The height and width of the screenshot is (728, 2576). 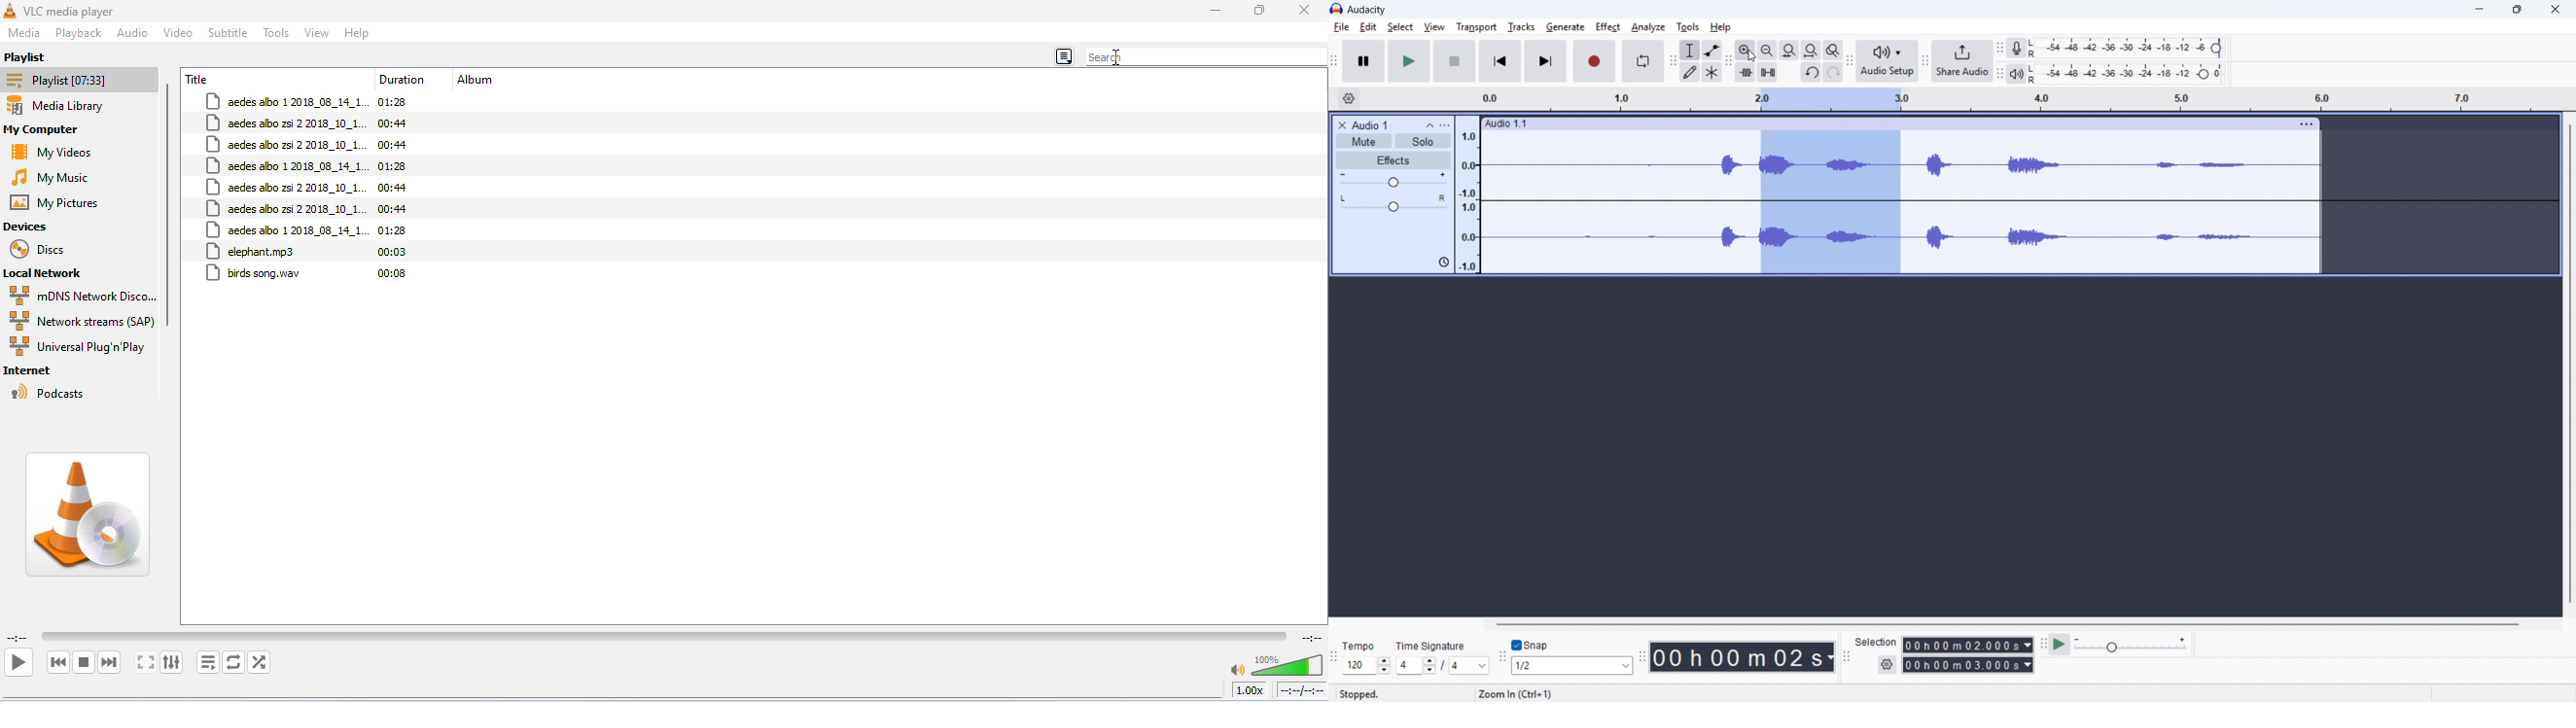 What do you see at coordinates (147, 663) in the screenshot?
I see `toggle full screen ` at bounding box center [147, 663].